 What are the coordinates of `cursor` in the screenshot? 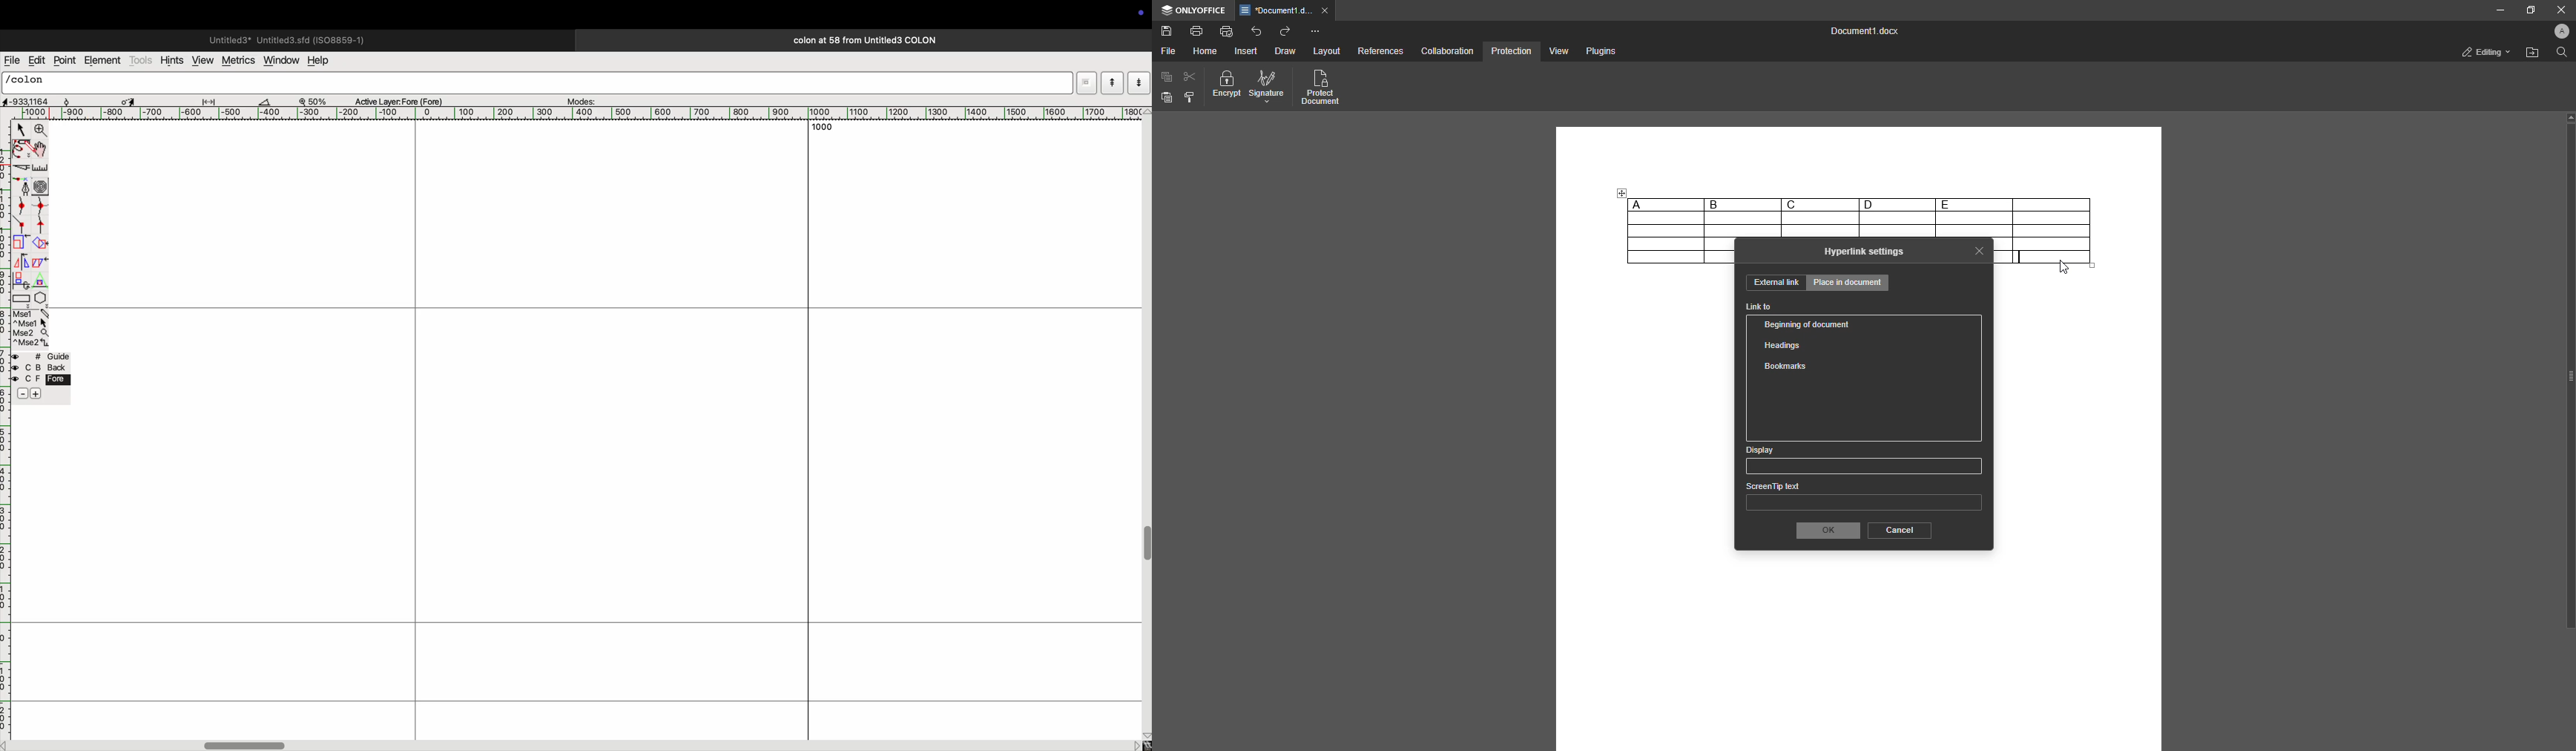 It's located at (19, 129).